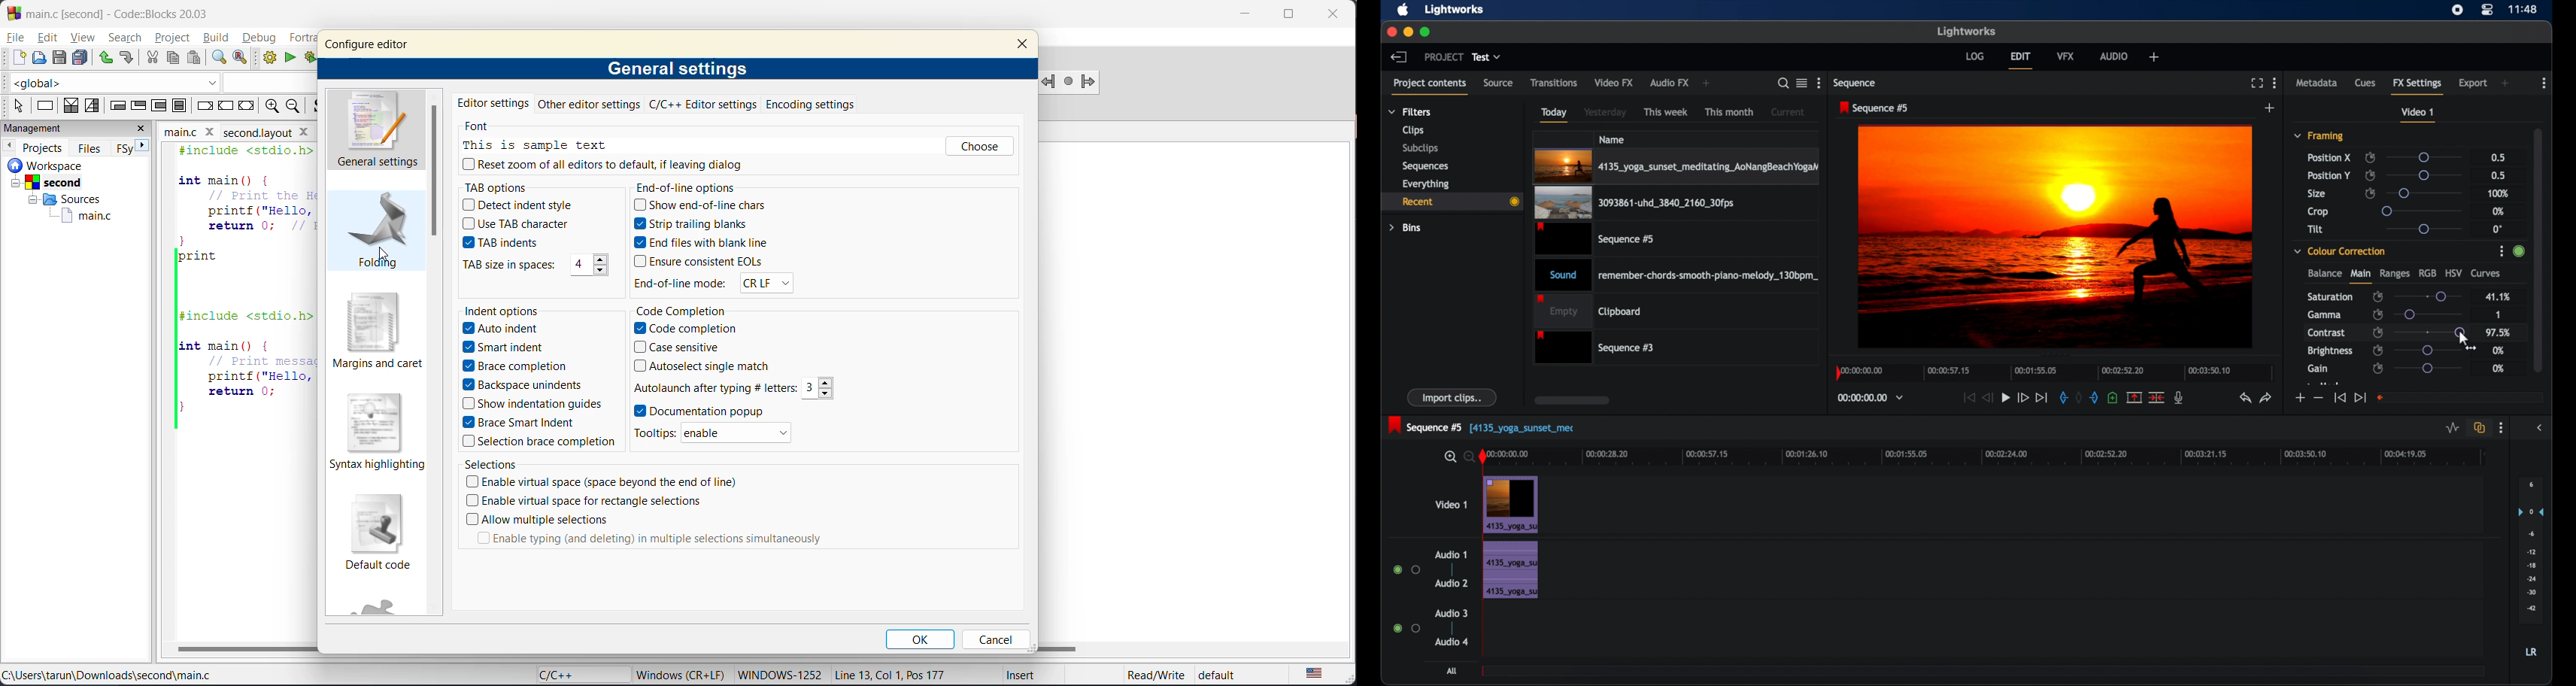 The image size is (2576, 700). Describe the element at coordinates (1452, 671) in the screenshot. I see `all` at that location.